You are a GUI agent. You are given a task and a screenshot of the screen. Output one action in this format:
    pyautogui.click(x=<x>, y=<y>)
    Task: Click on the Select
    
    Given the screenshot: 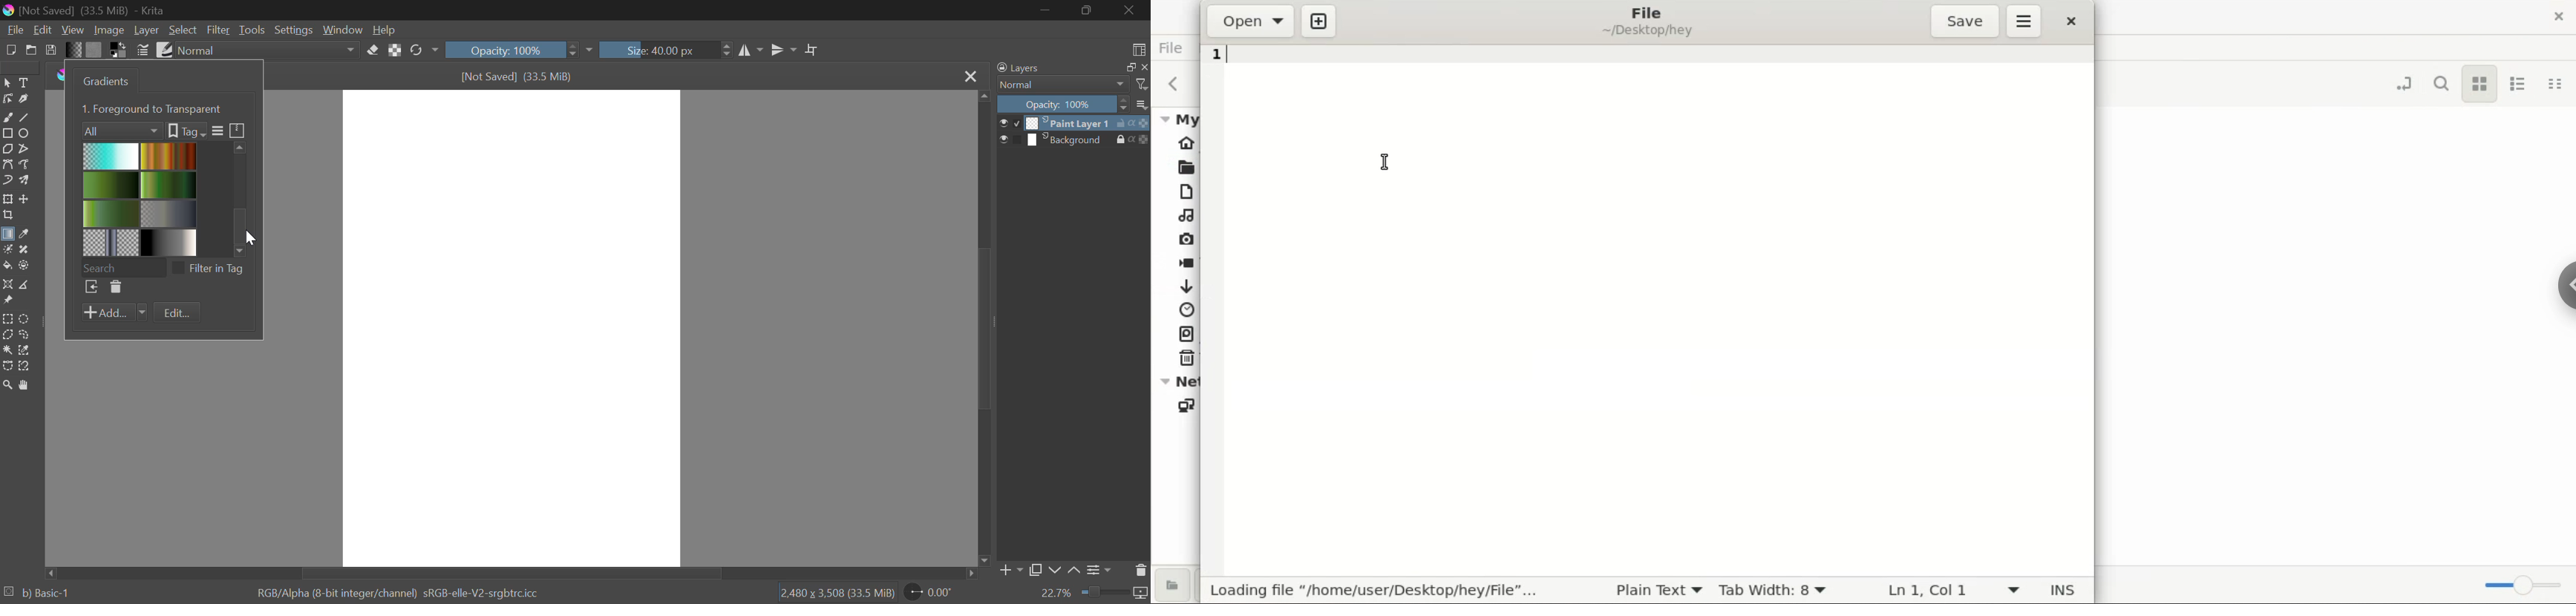 What is the action you would take?
    pyautogui.click(x=183, y=30)
    